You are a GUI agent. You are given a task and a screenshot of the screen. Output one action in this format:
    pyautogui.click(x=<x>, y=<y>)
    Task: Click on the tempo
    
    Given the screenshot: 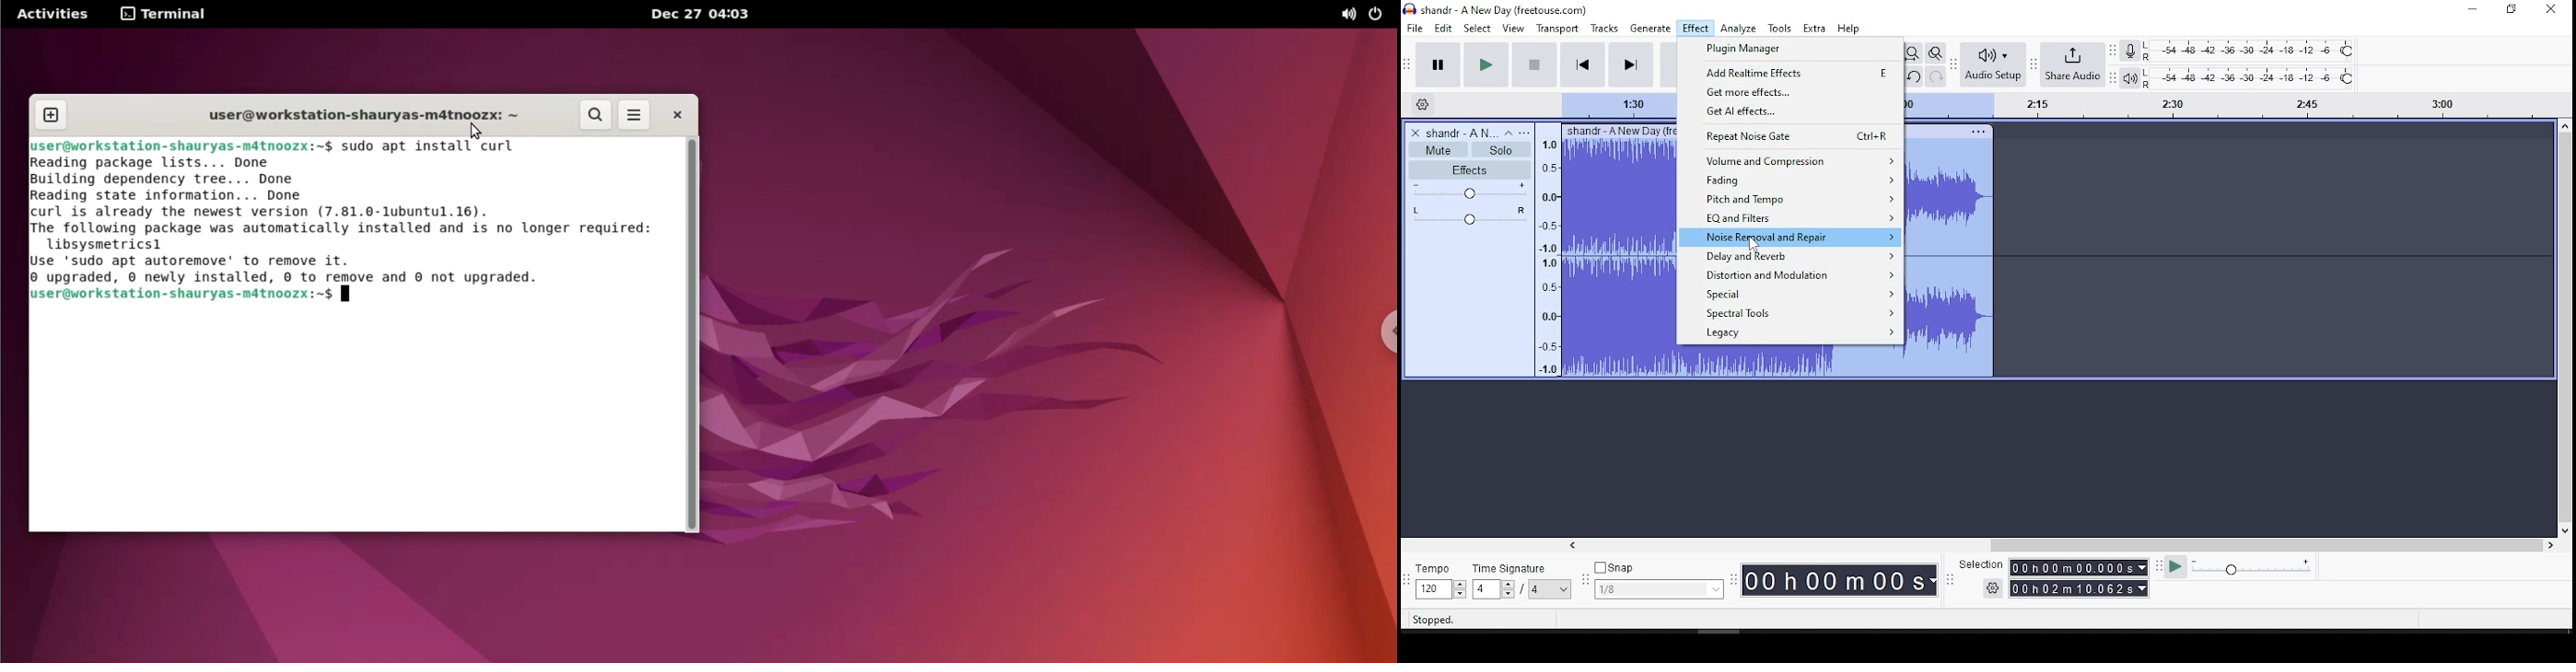 What is the action you would take?
    pyautogui.click(x=1440, y=580)
    